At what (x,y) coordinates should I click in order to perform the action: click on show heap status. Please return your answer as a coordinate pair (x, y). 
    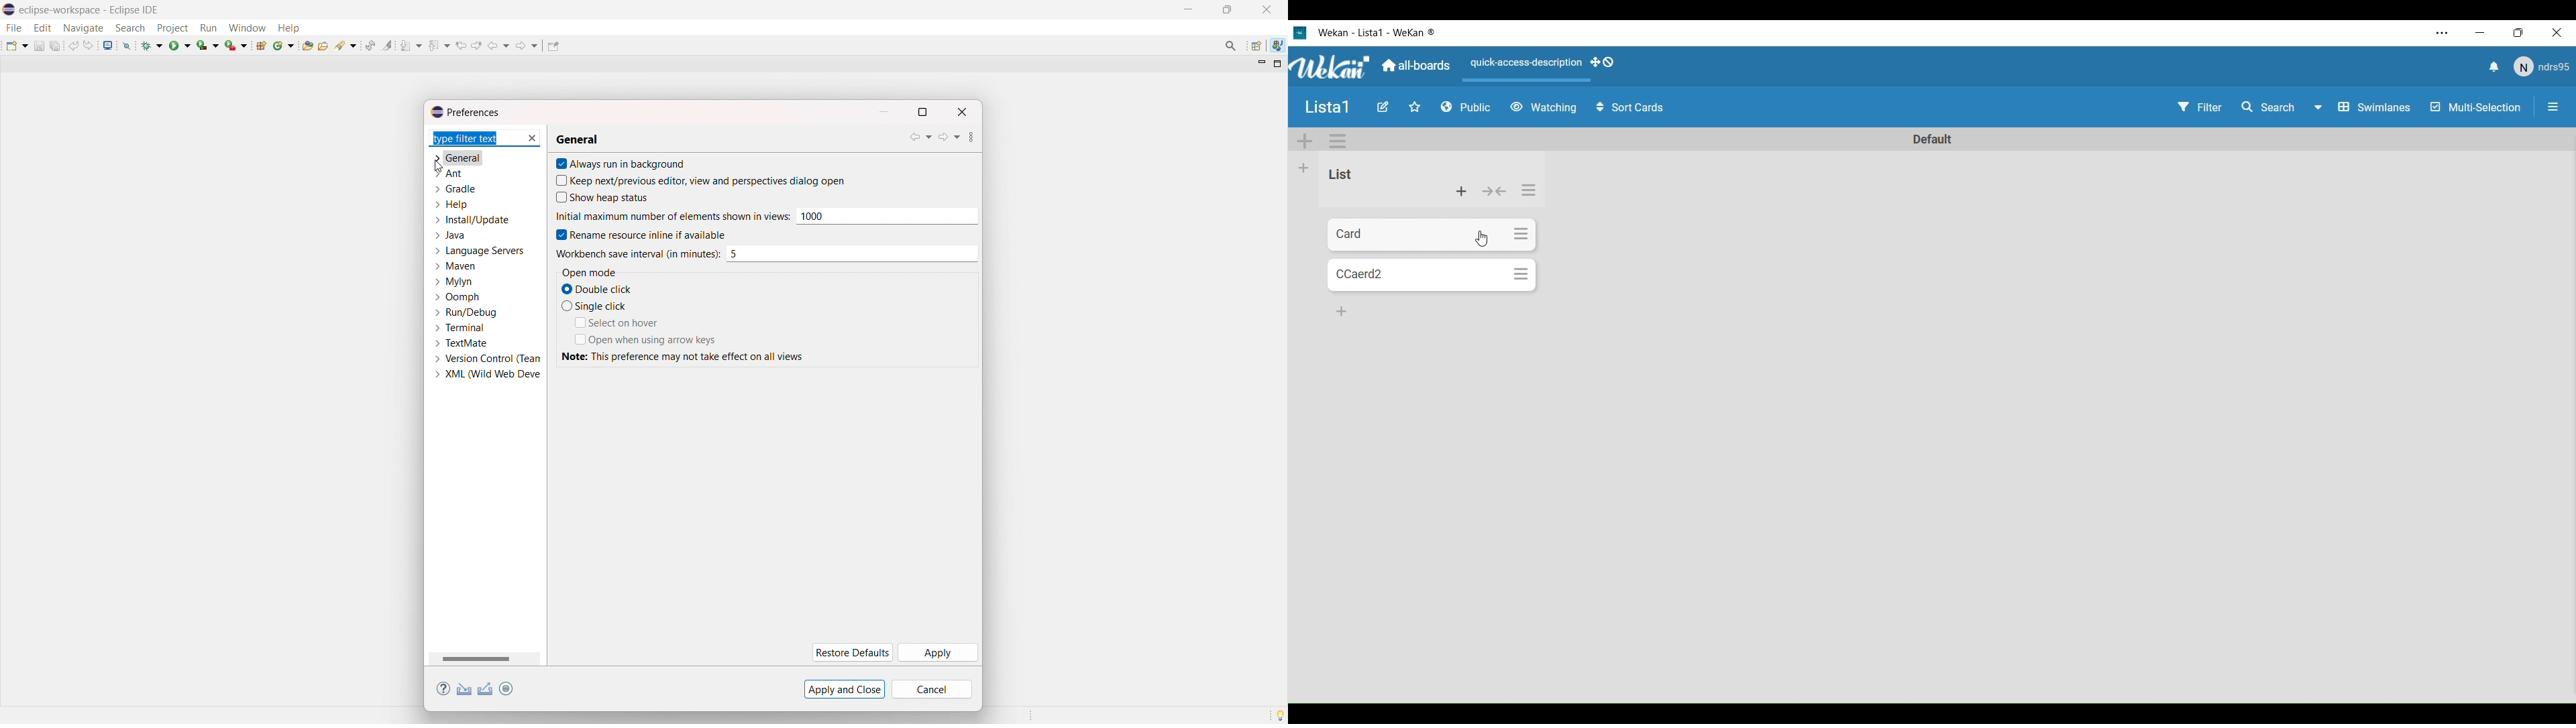
    Looking at the image, I should click on (610, 198).